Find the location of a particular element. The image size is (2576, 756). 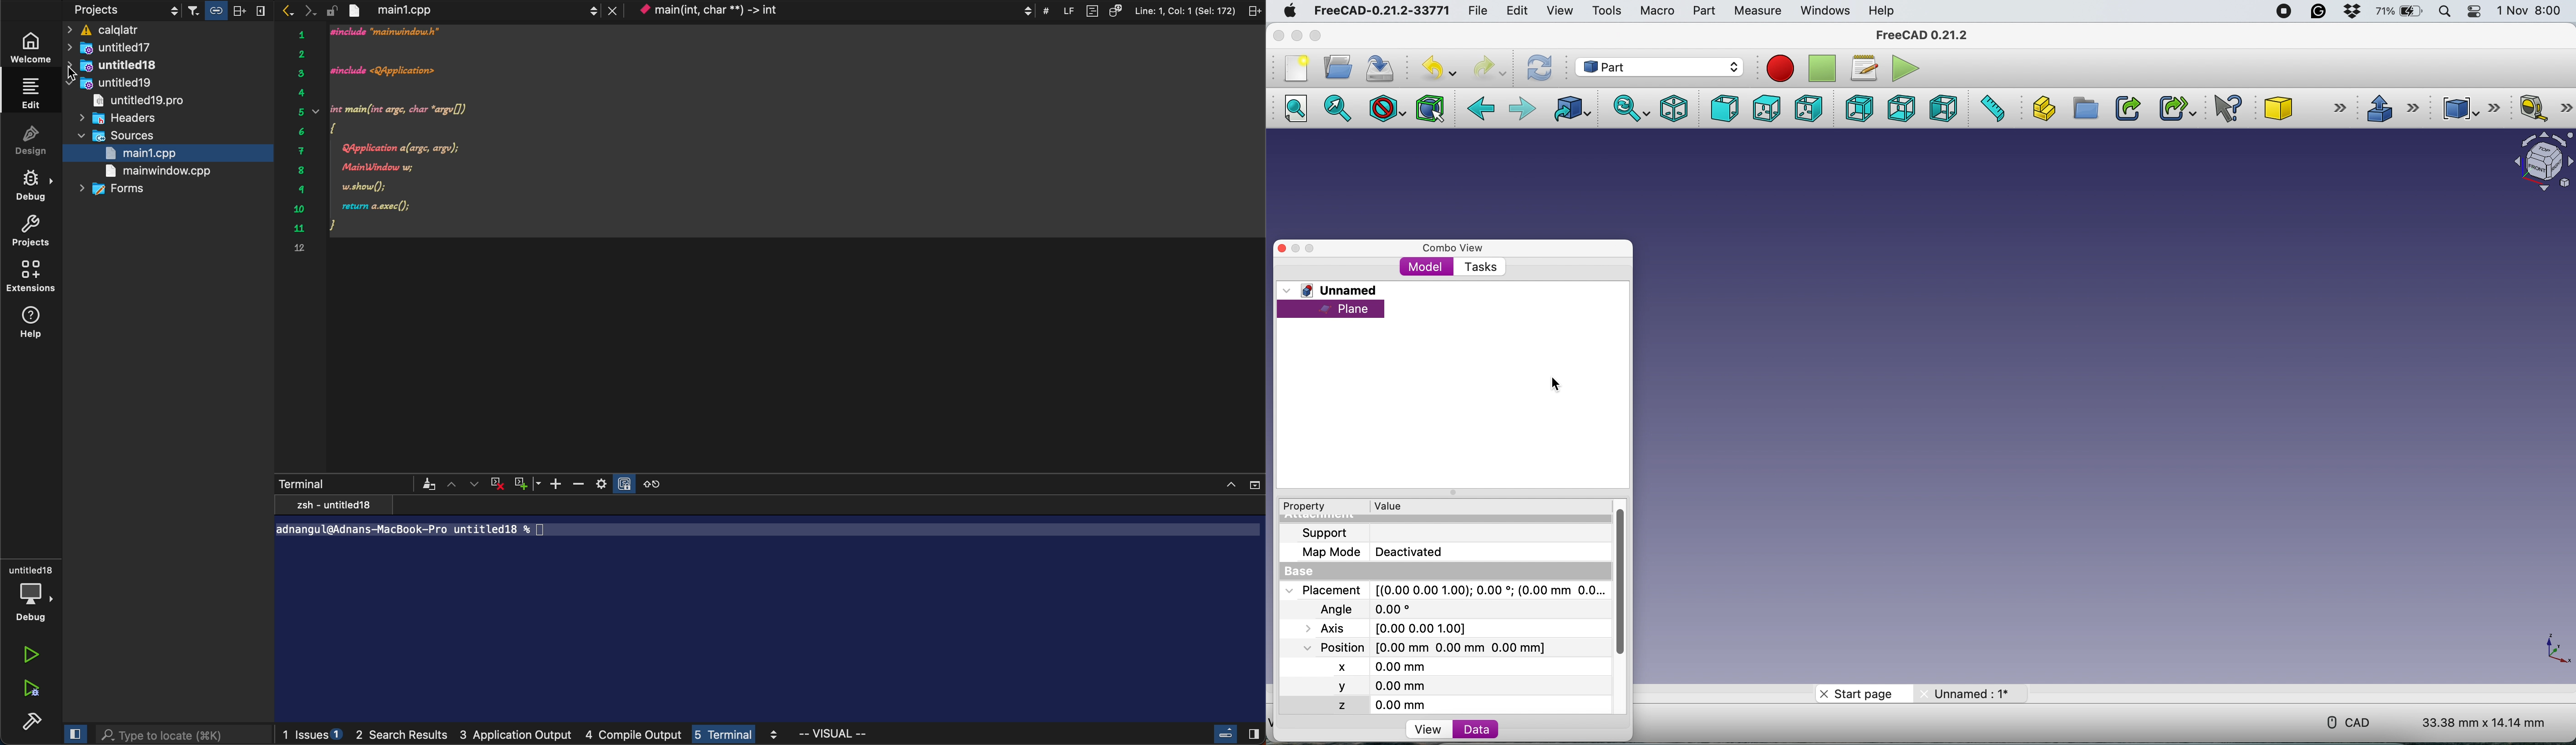

Placement  [(0.00 0.00 1.00);0.00; (0.00 mm 0.0... is located at coordinates (1446, 588).